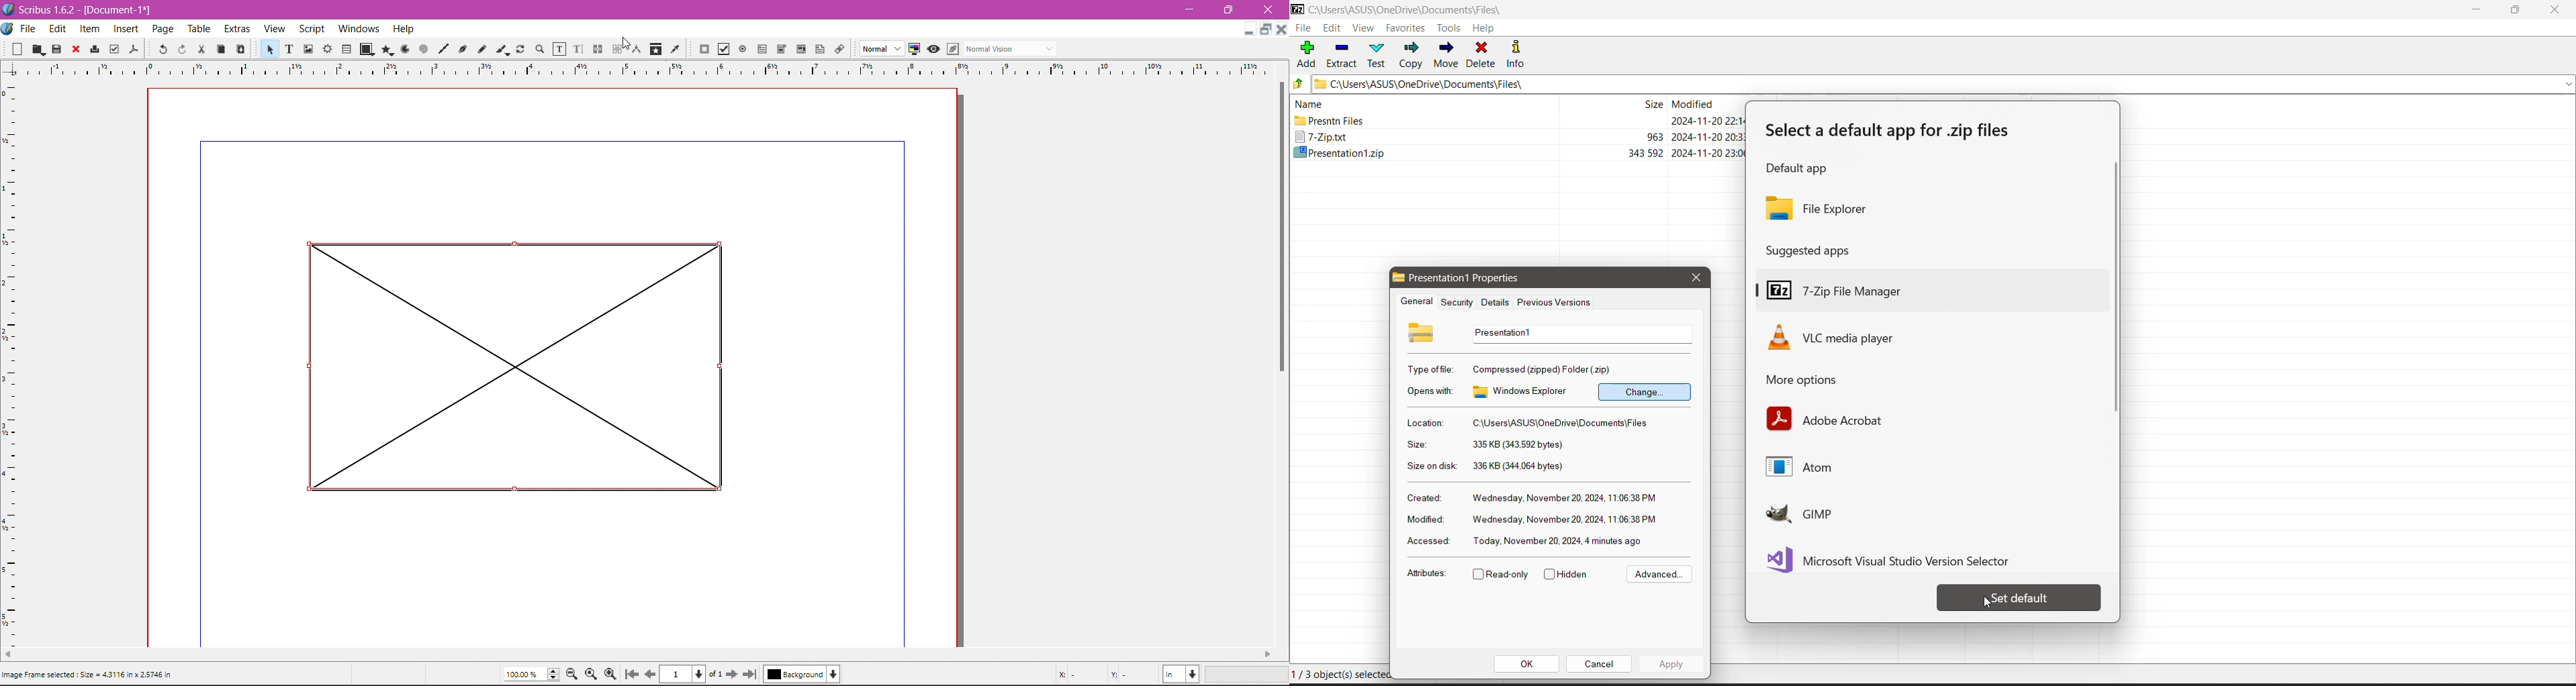 The image size is (2576, 700). I want to click on Vertical Scroll Bar, so click(2112, 289).